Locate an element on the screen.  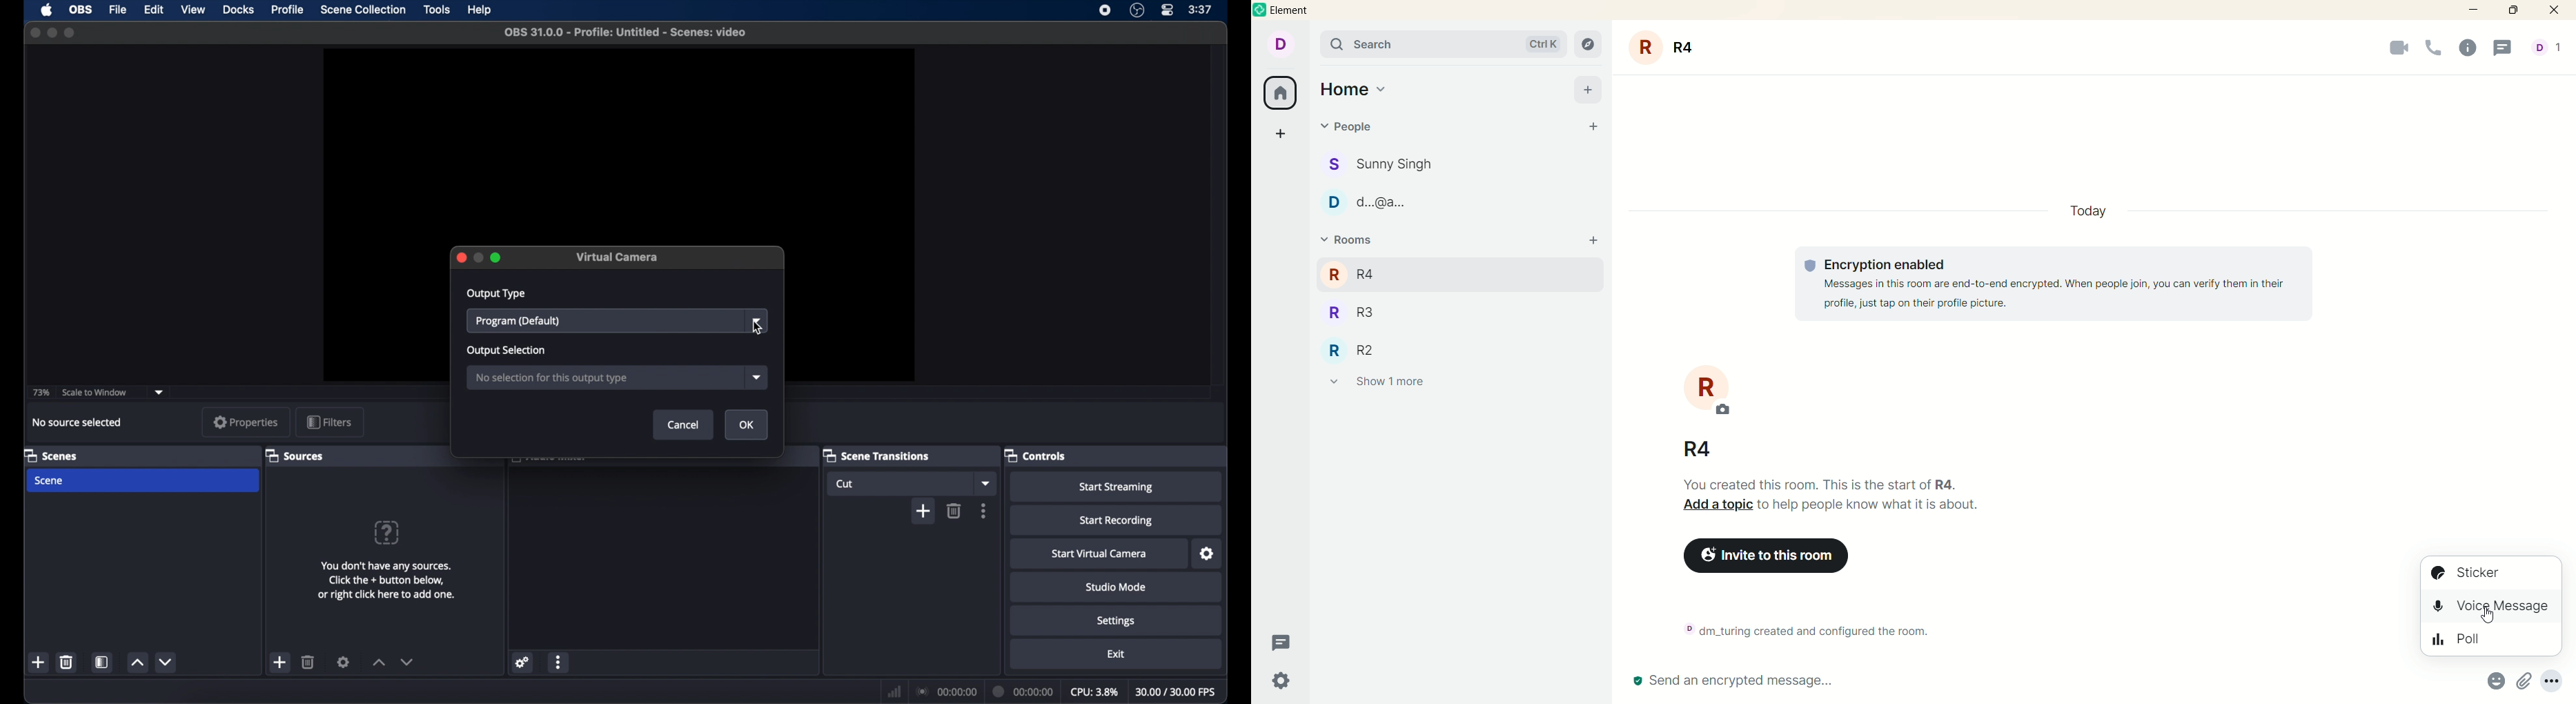
scene transitions is located at coordinates (877, 455).